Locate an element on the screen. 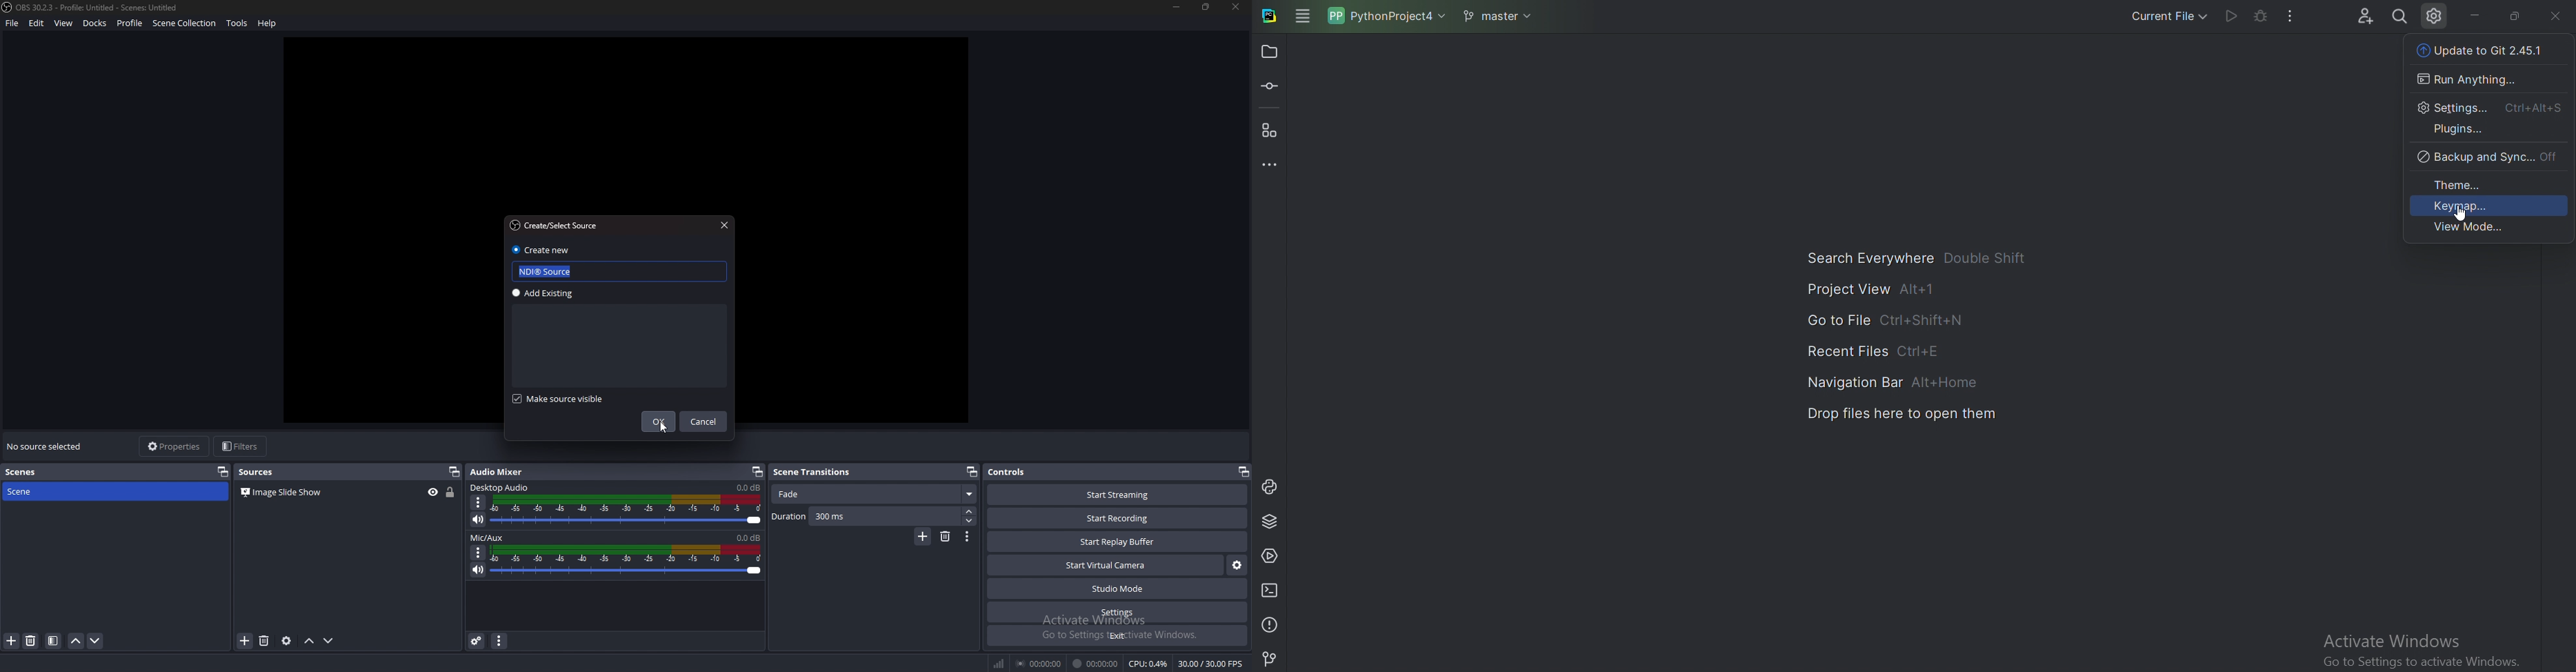  audio mixer is located at coordinates (503, 472).